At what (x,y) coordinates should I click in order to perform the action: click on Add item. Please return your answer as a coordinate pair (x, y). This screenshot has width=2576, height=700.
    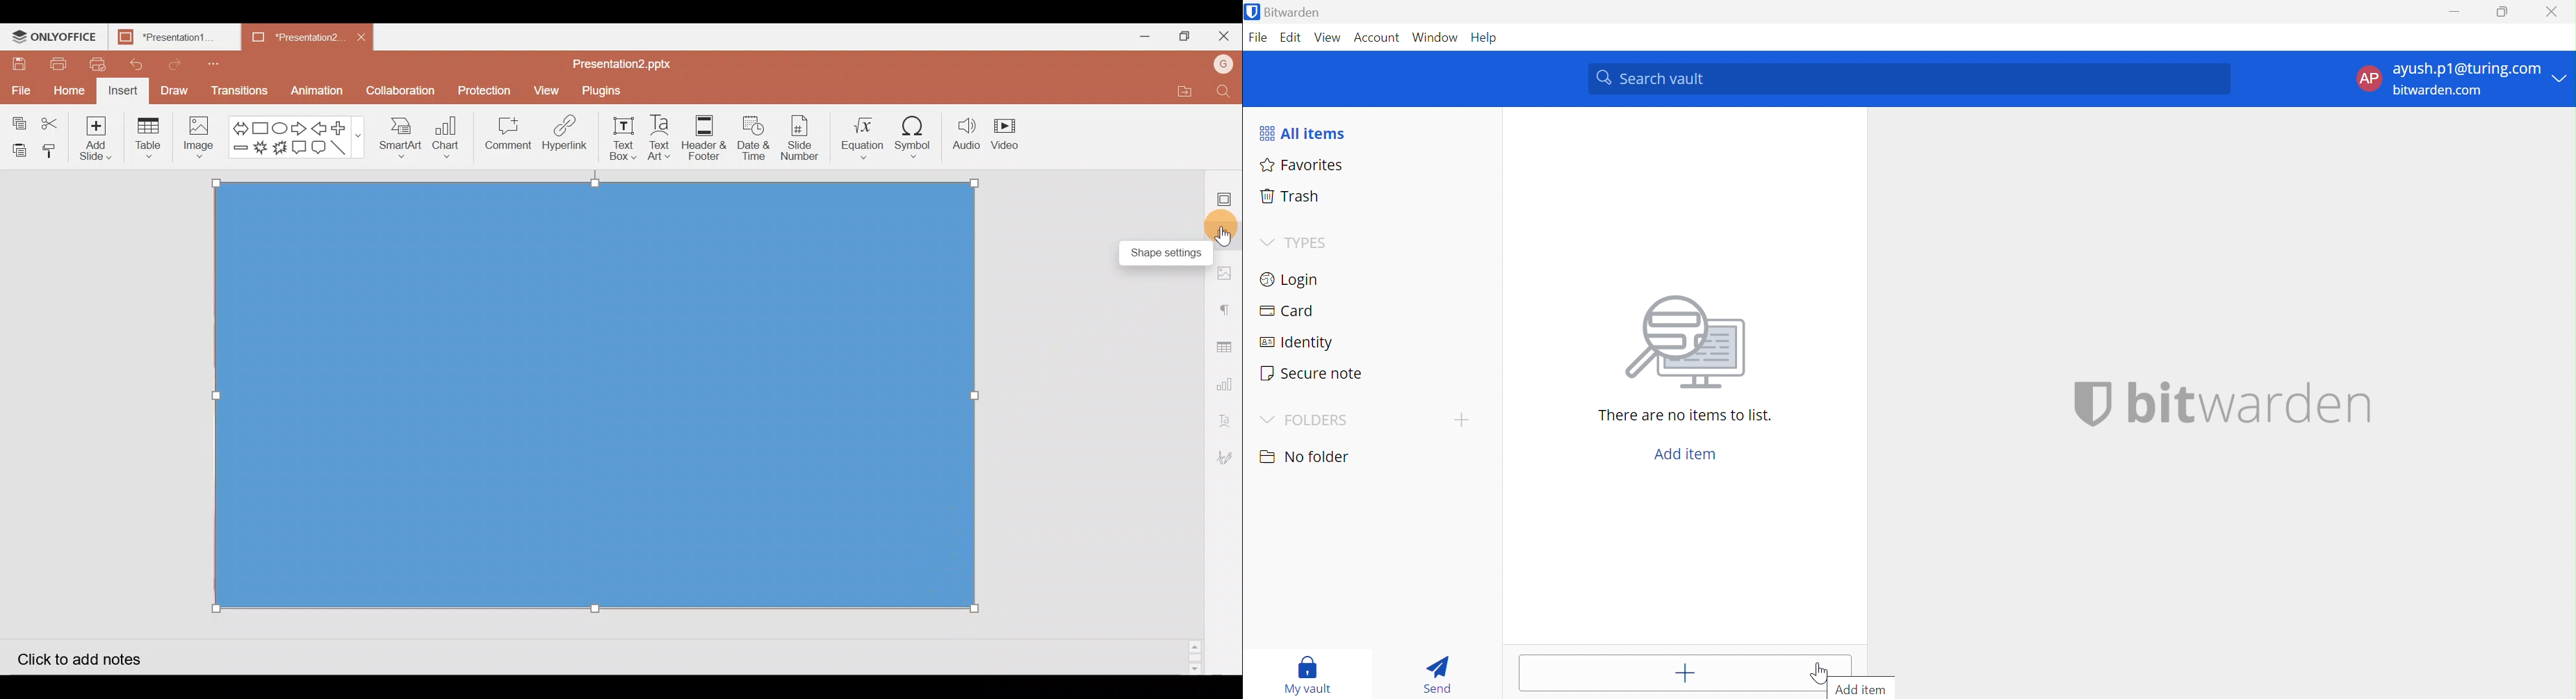
    Looking at the image, I should click on (1861, 689).